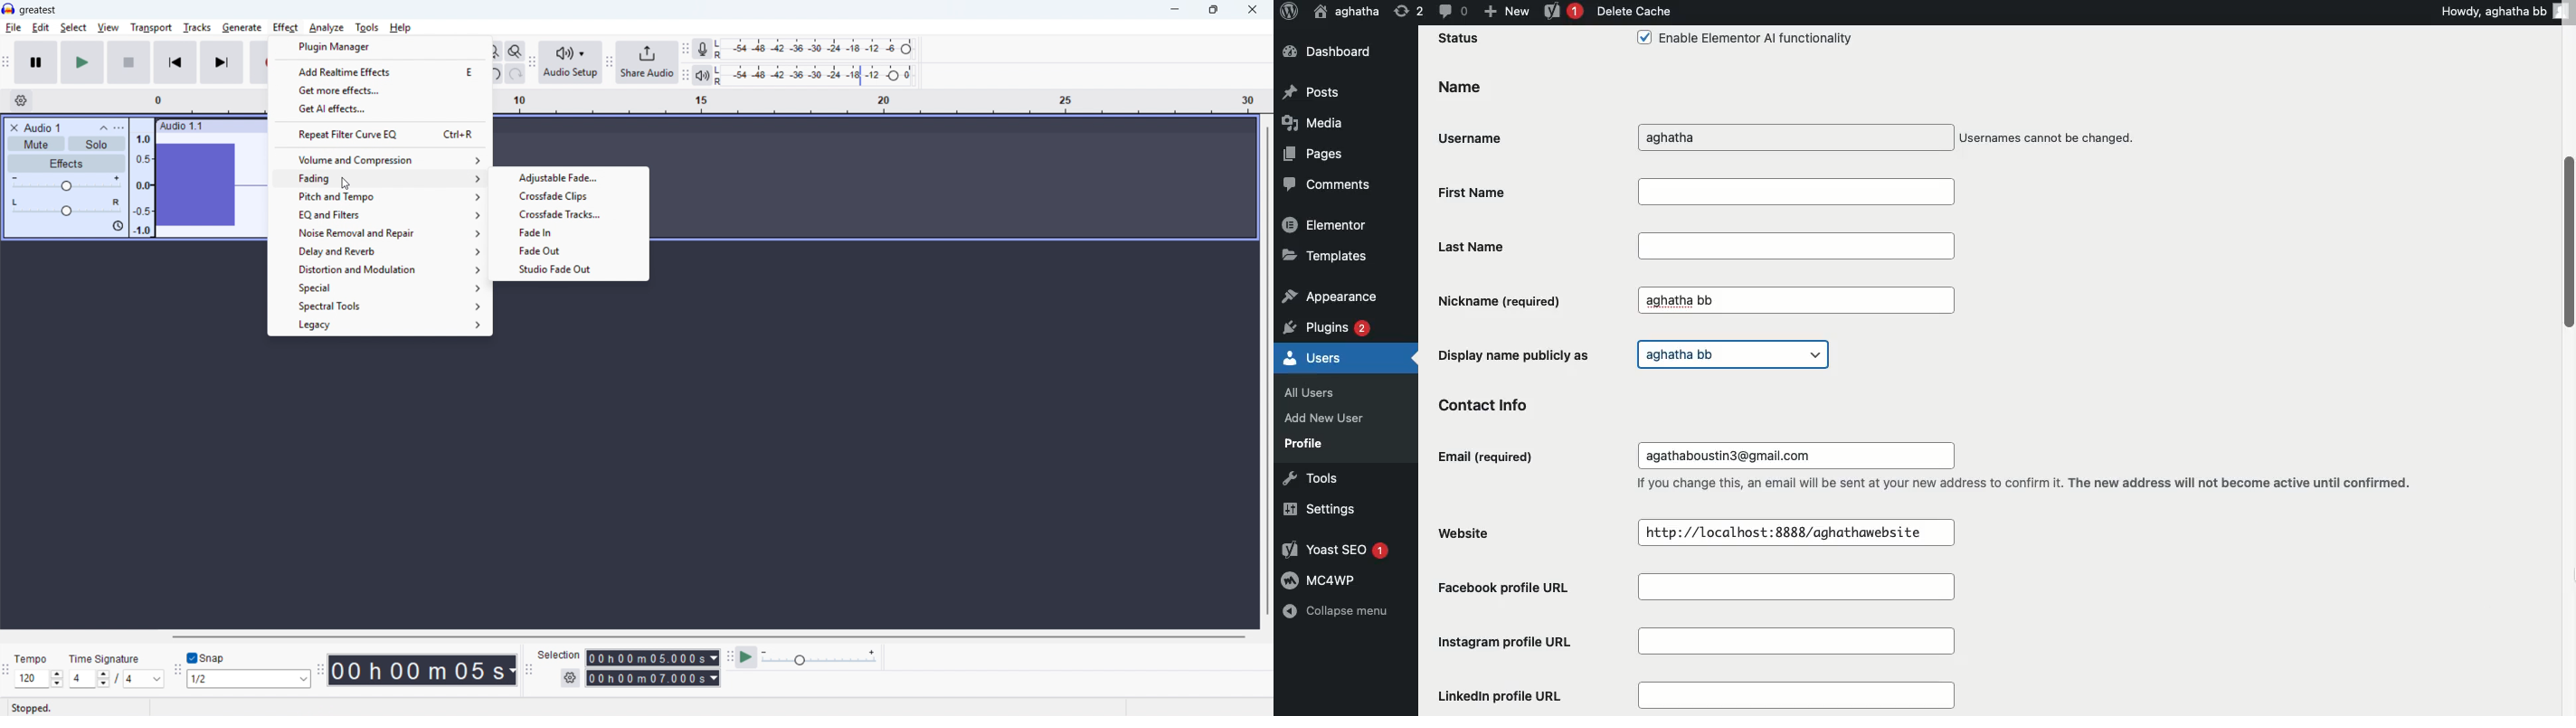 The height and width of the screenshot is (728, 2576). Describe the element at coordinates (82, 62) in the screenshot. I see `play ` at that location.